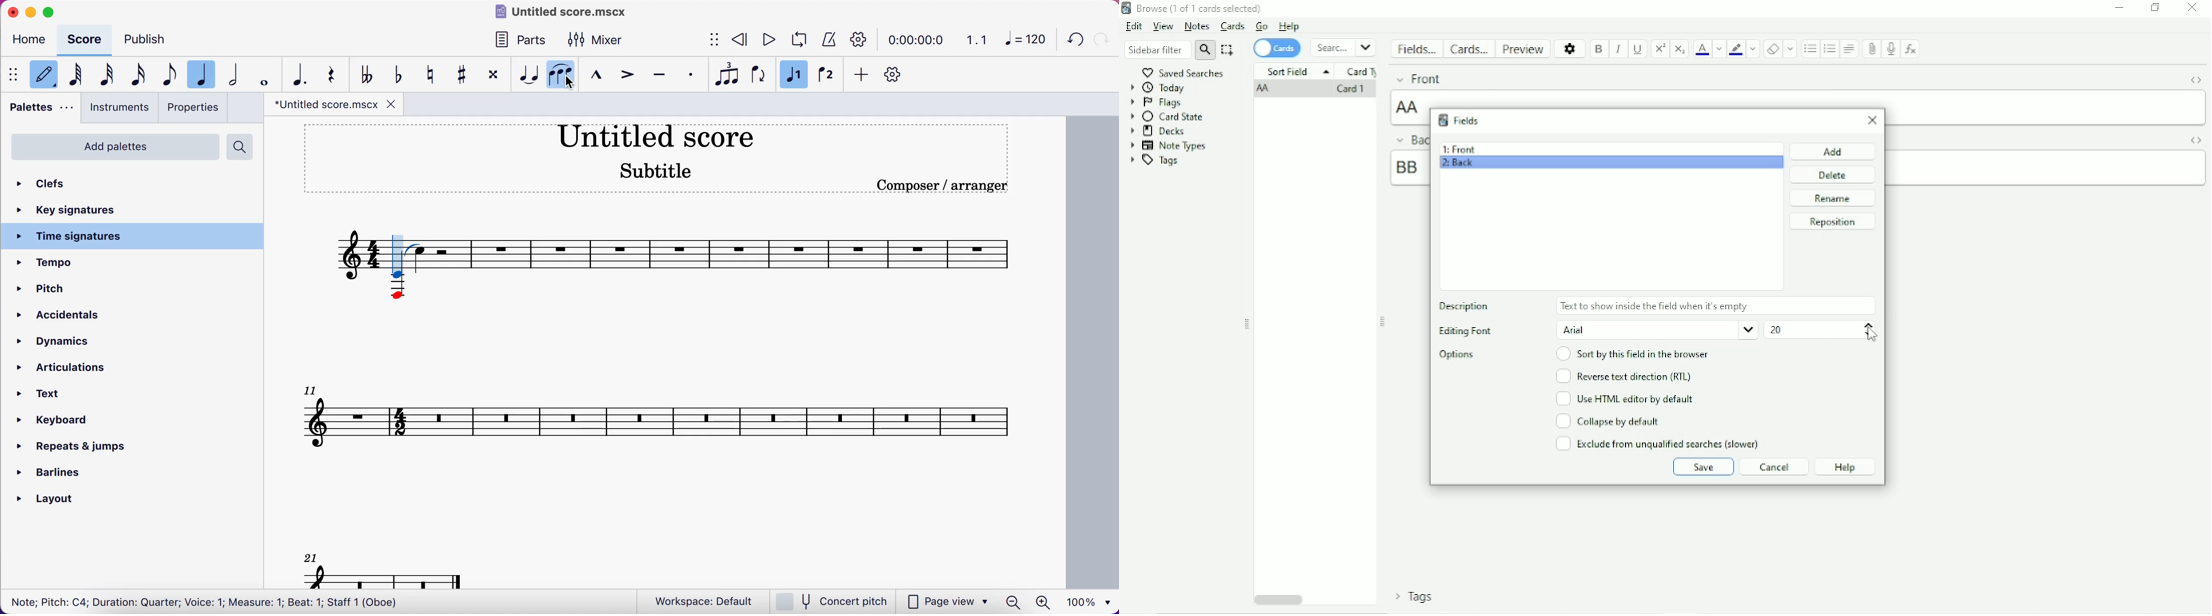 Image resolution: width=2212 pixels, height=616 pixels. I want to click on Search, so click(1343, 48).